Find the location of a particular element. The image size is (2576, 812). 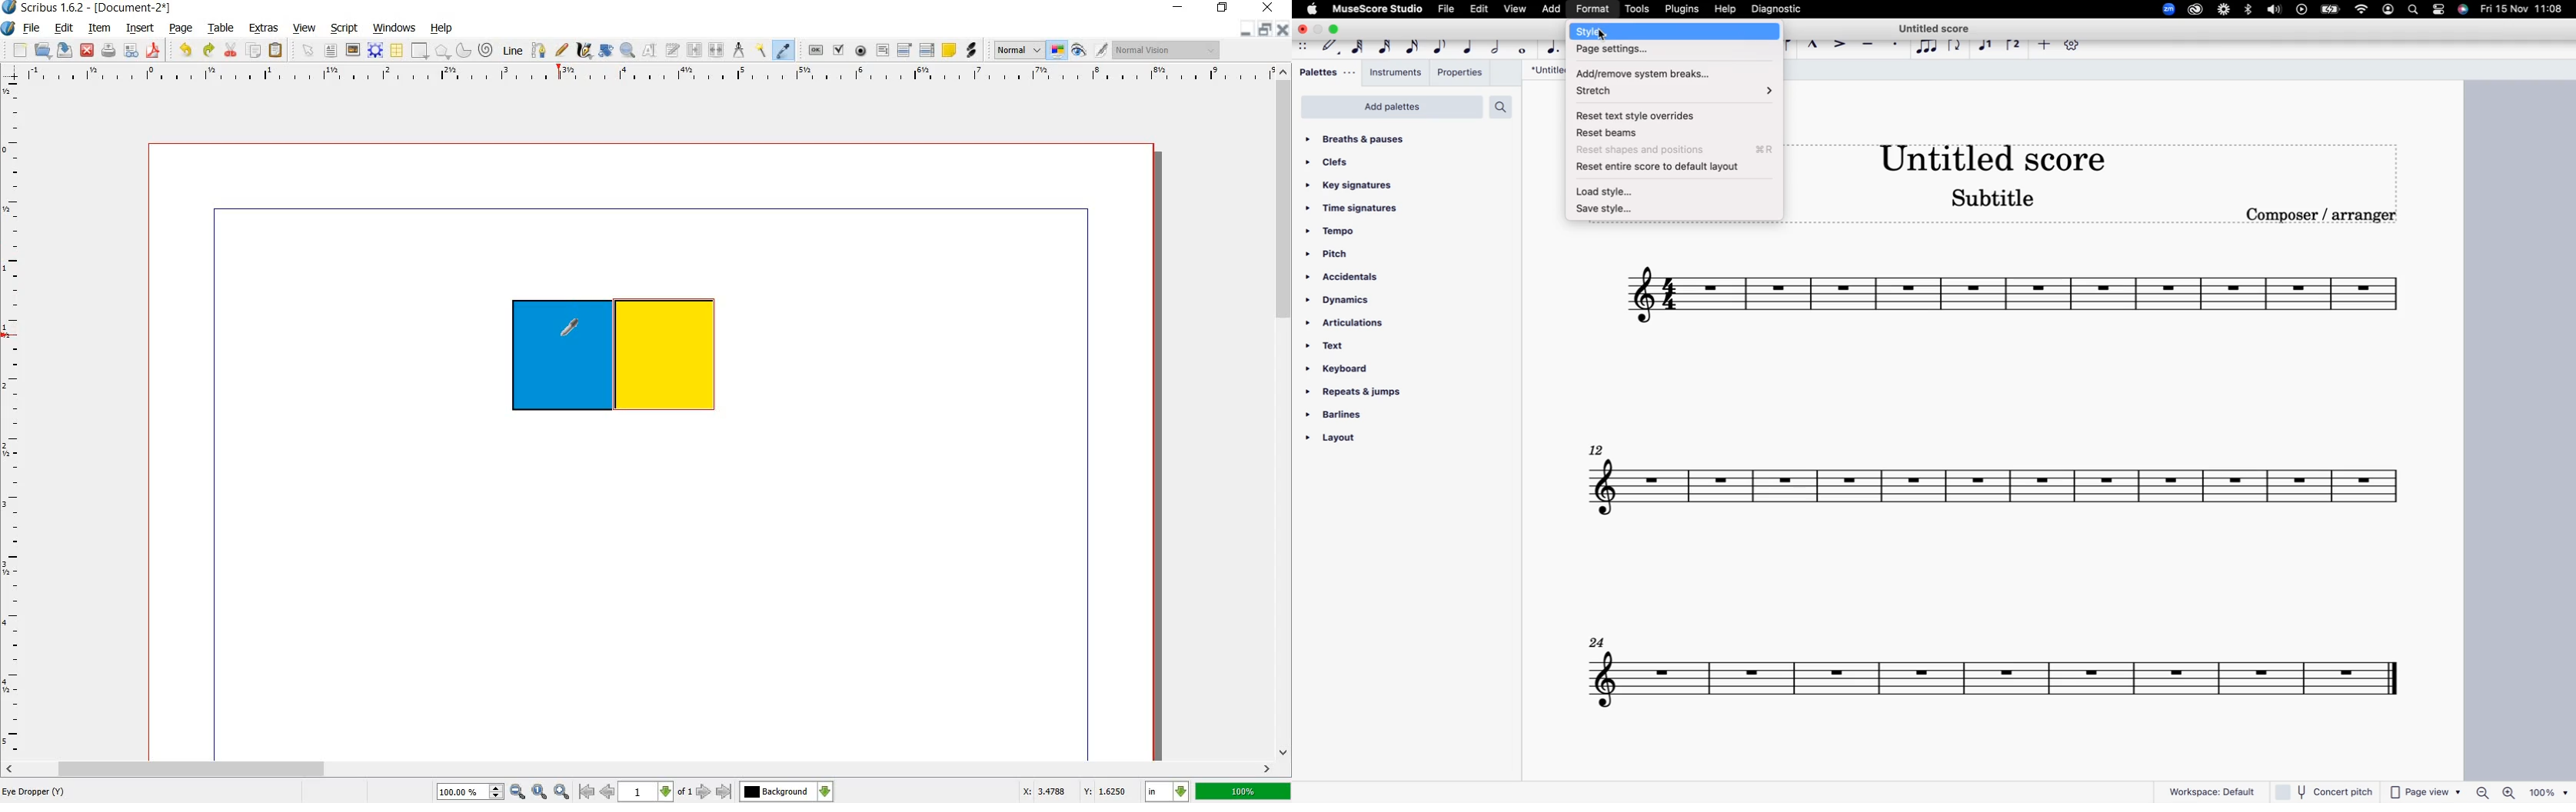

cursor is located at coordinates (1605, 37).